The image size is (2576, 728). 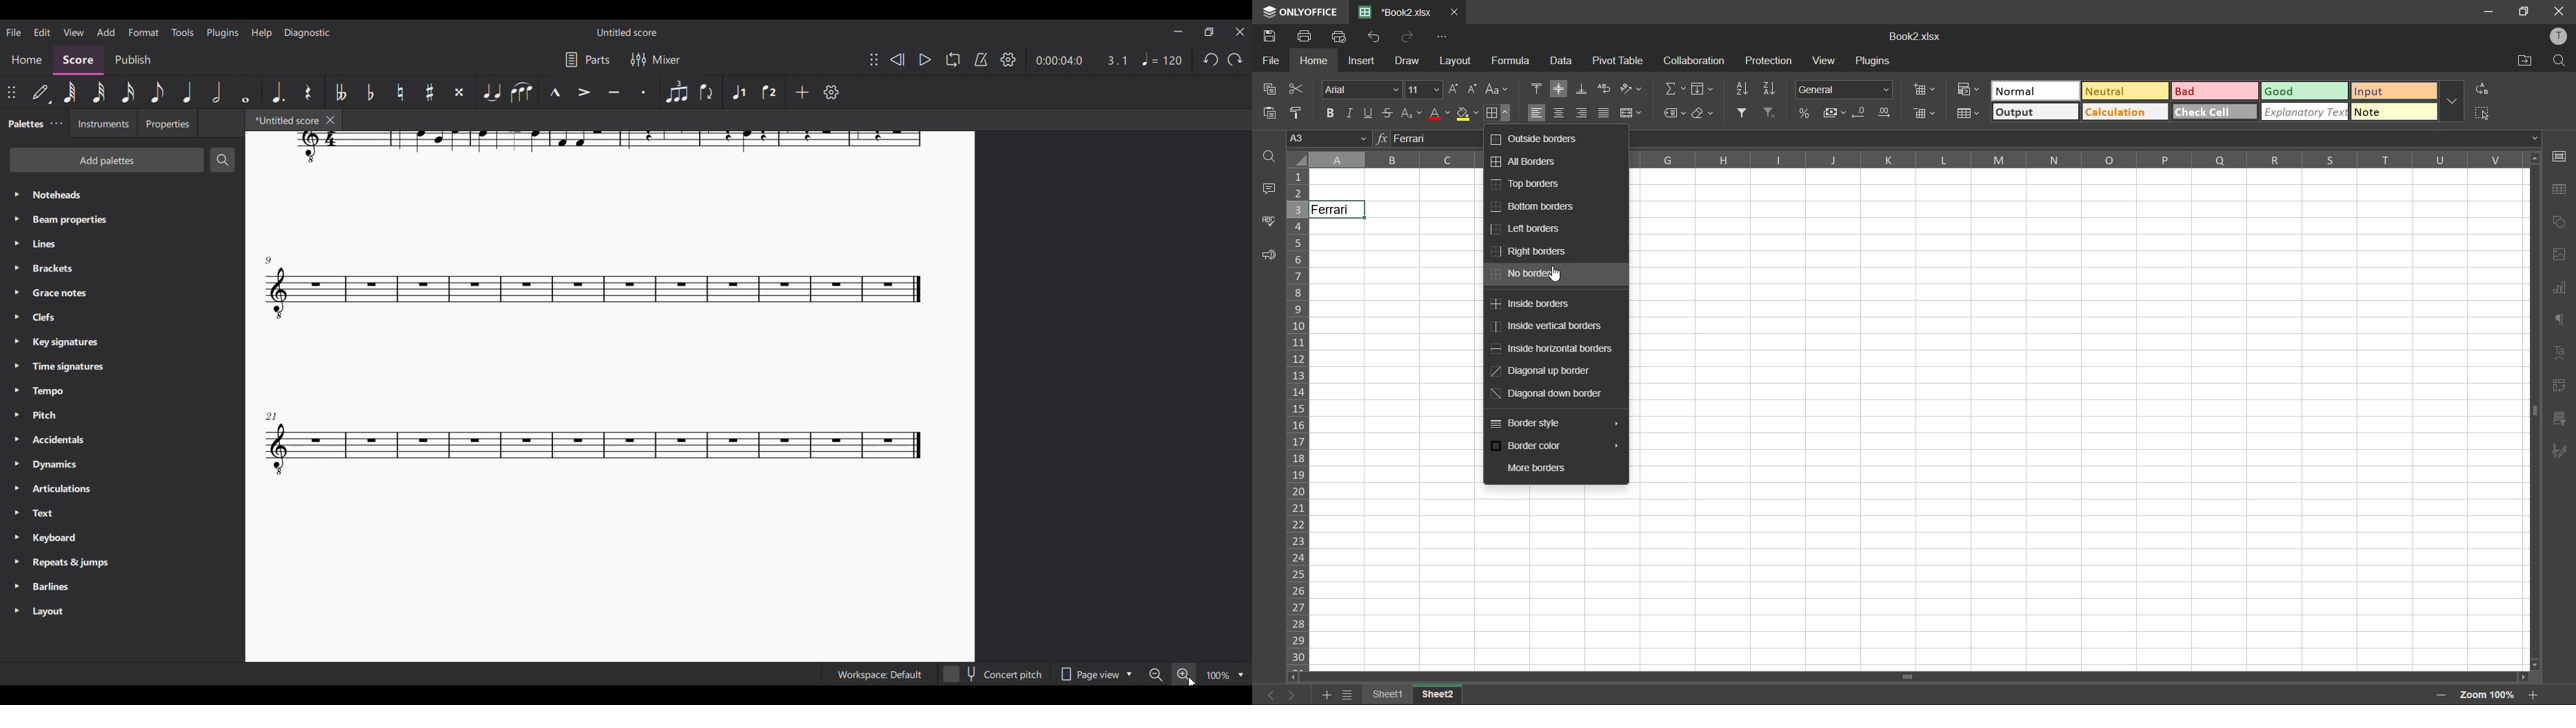 I want to click on normal, so click(x=2035, y=90).